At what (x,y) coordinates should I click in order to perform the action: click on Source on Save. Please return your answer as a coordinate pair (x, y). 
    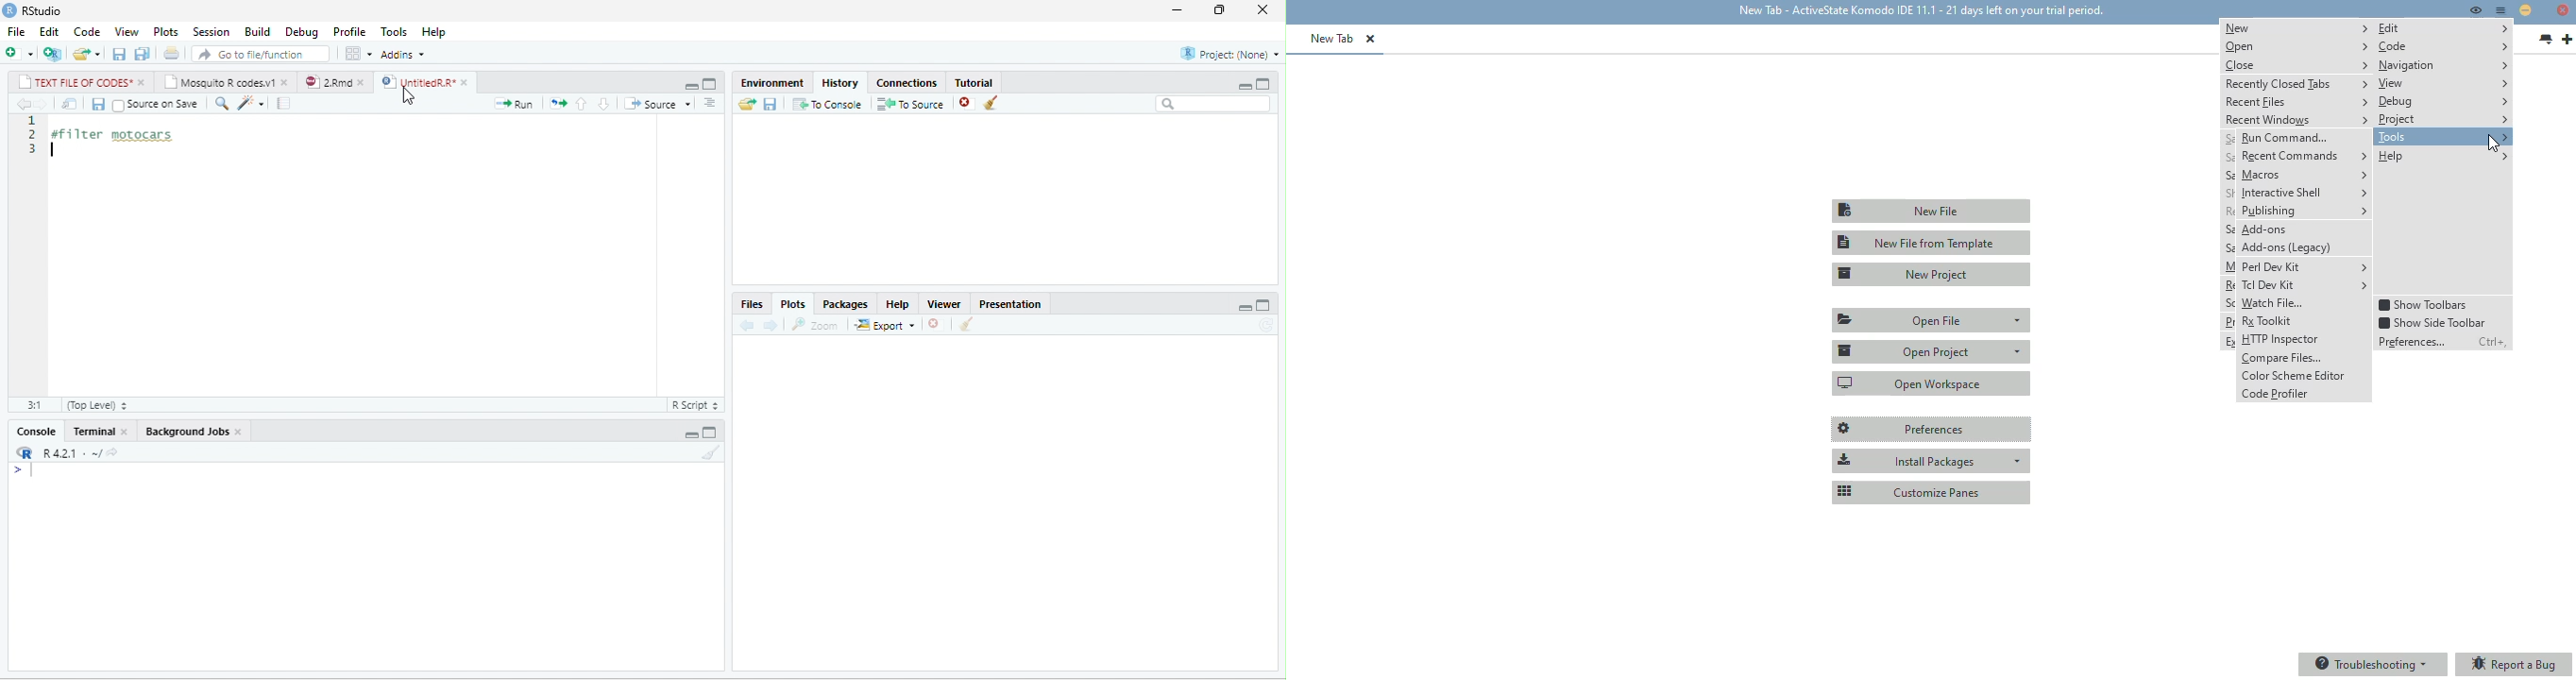
    Looking at the image, I should click on (156, 105).